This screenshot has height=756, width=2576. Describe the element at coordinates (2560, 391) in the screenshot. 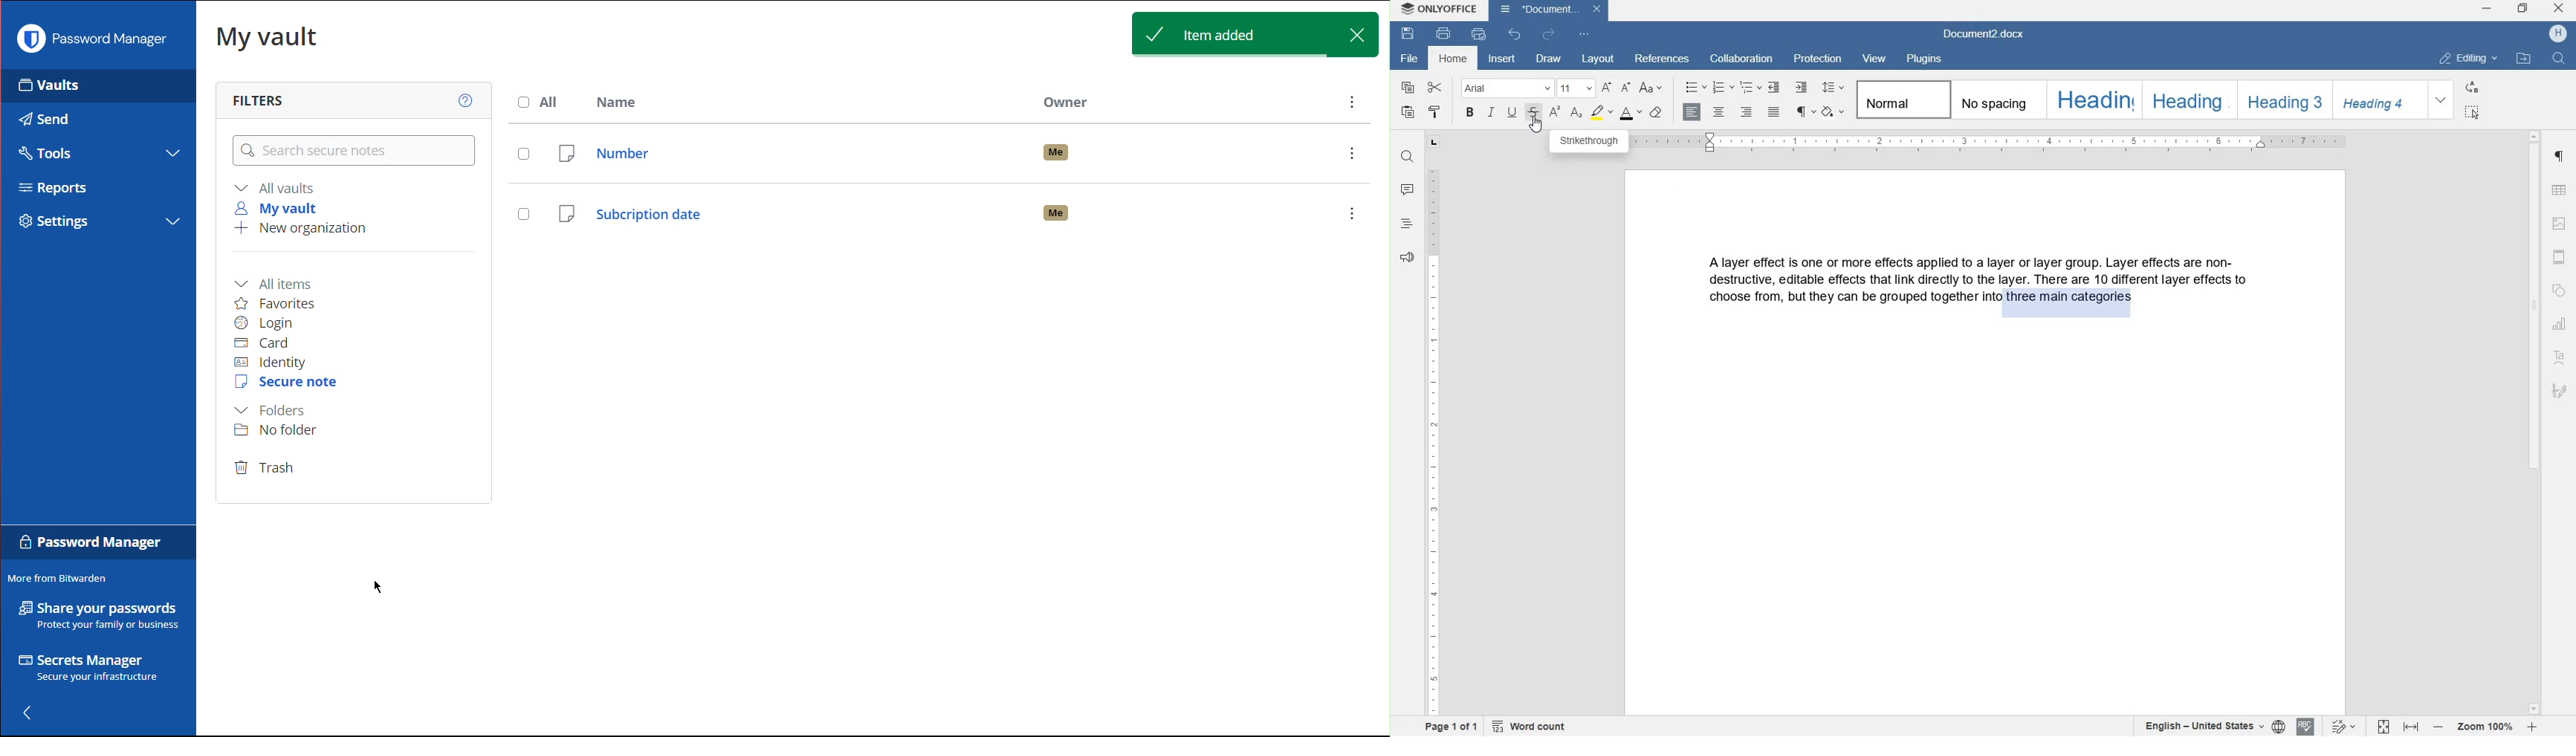

I see `signature` at that location.